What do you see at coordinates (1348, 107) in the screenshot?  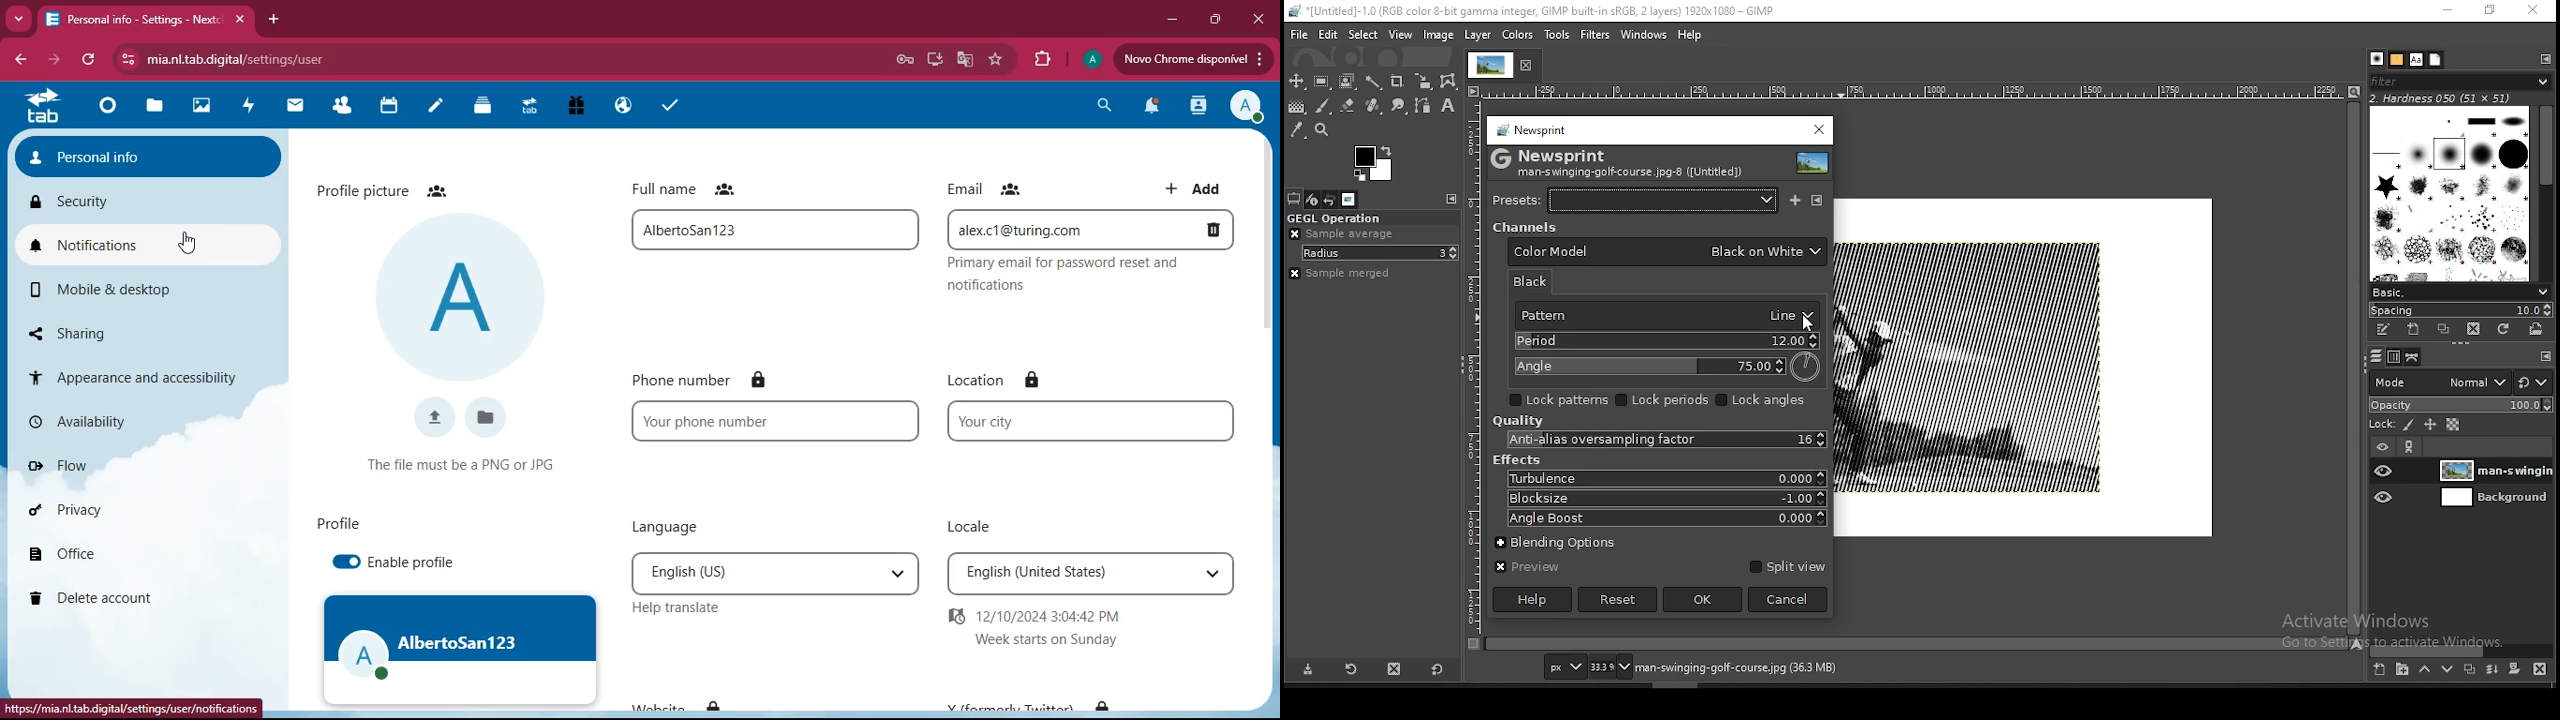 I see `eraser tool` at bounding box center [1348, 107].